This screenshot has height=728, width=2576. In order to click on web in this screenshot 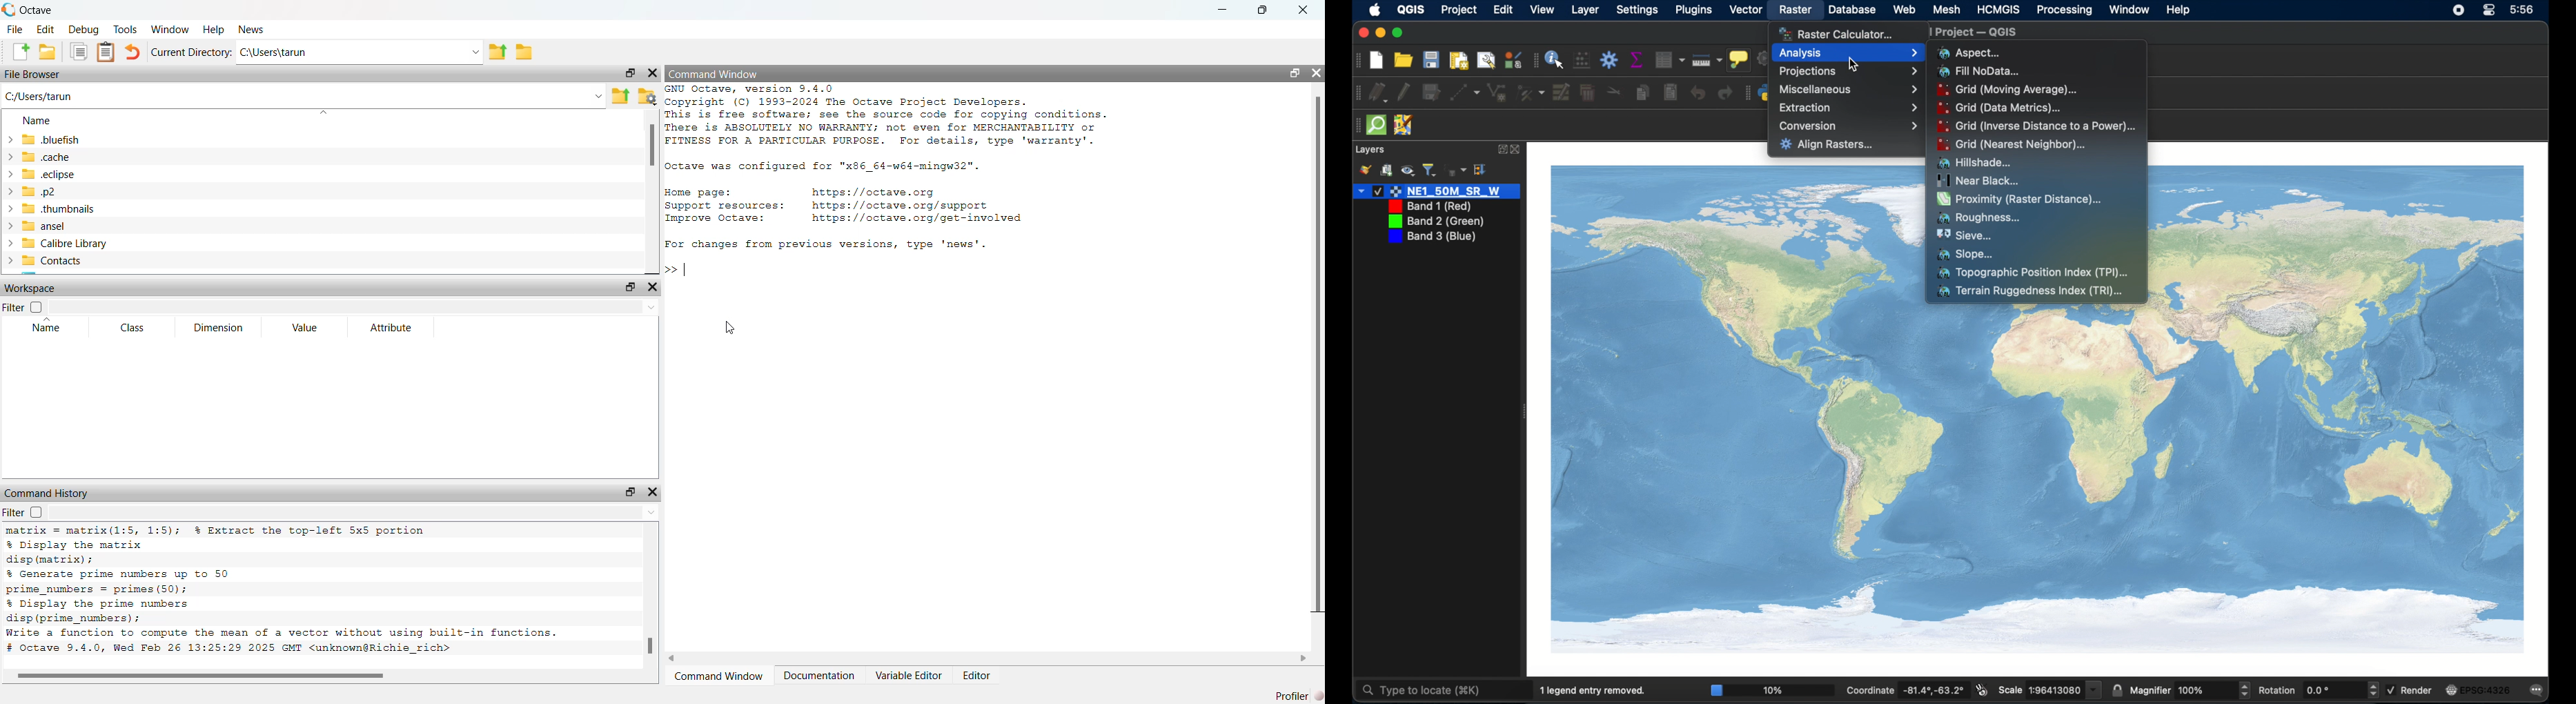, I will do `click(1905, 10)`.